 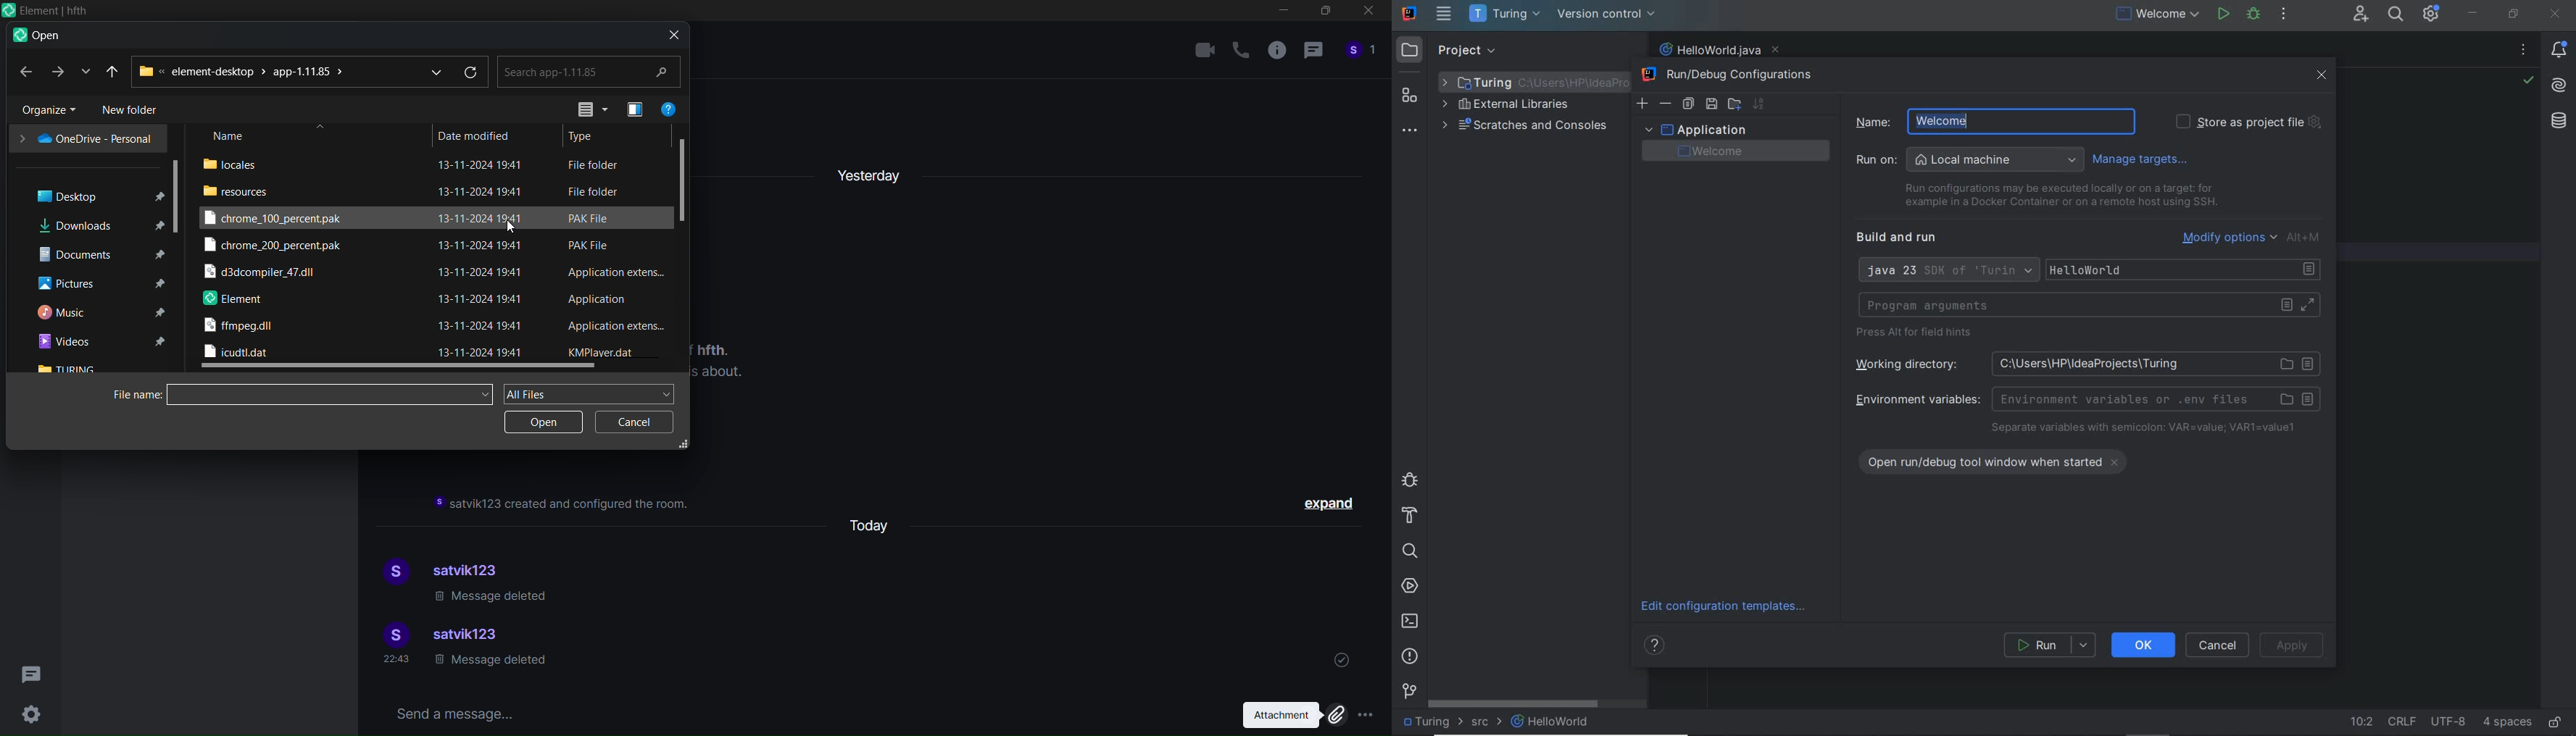 I want to click on cancel, so click(x=631, y=423).